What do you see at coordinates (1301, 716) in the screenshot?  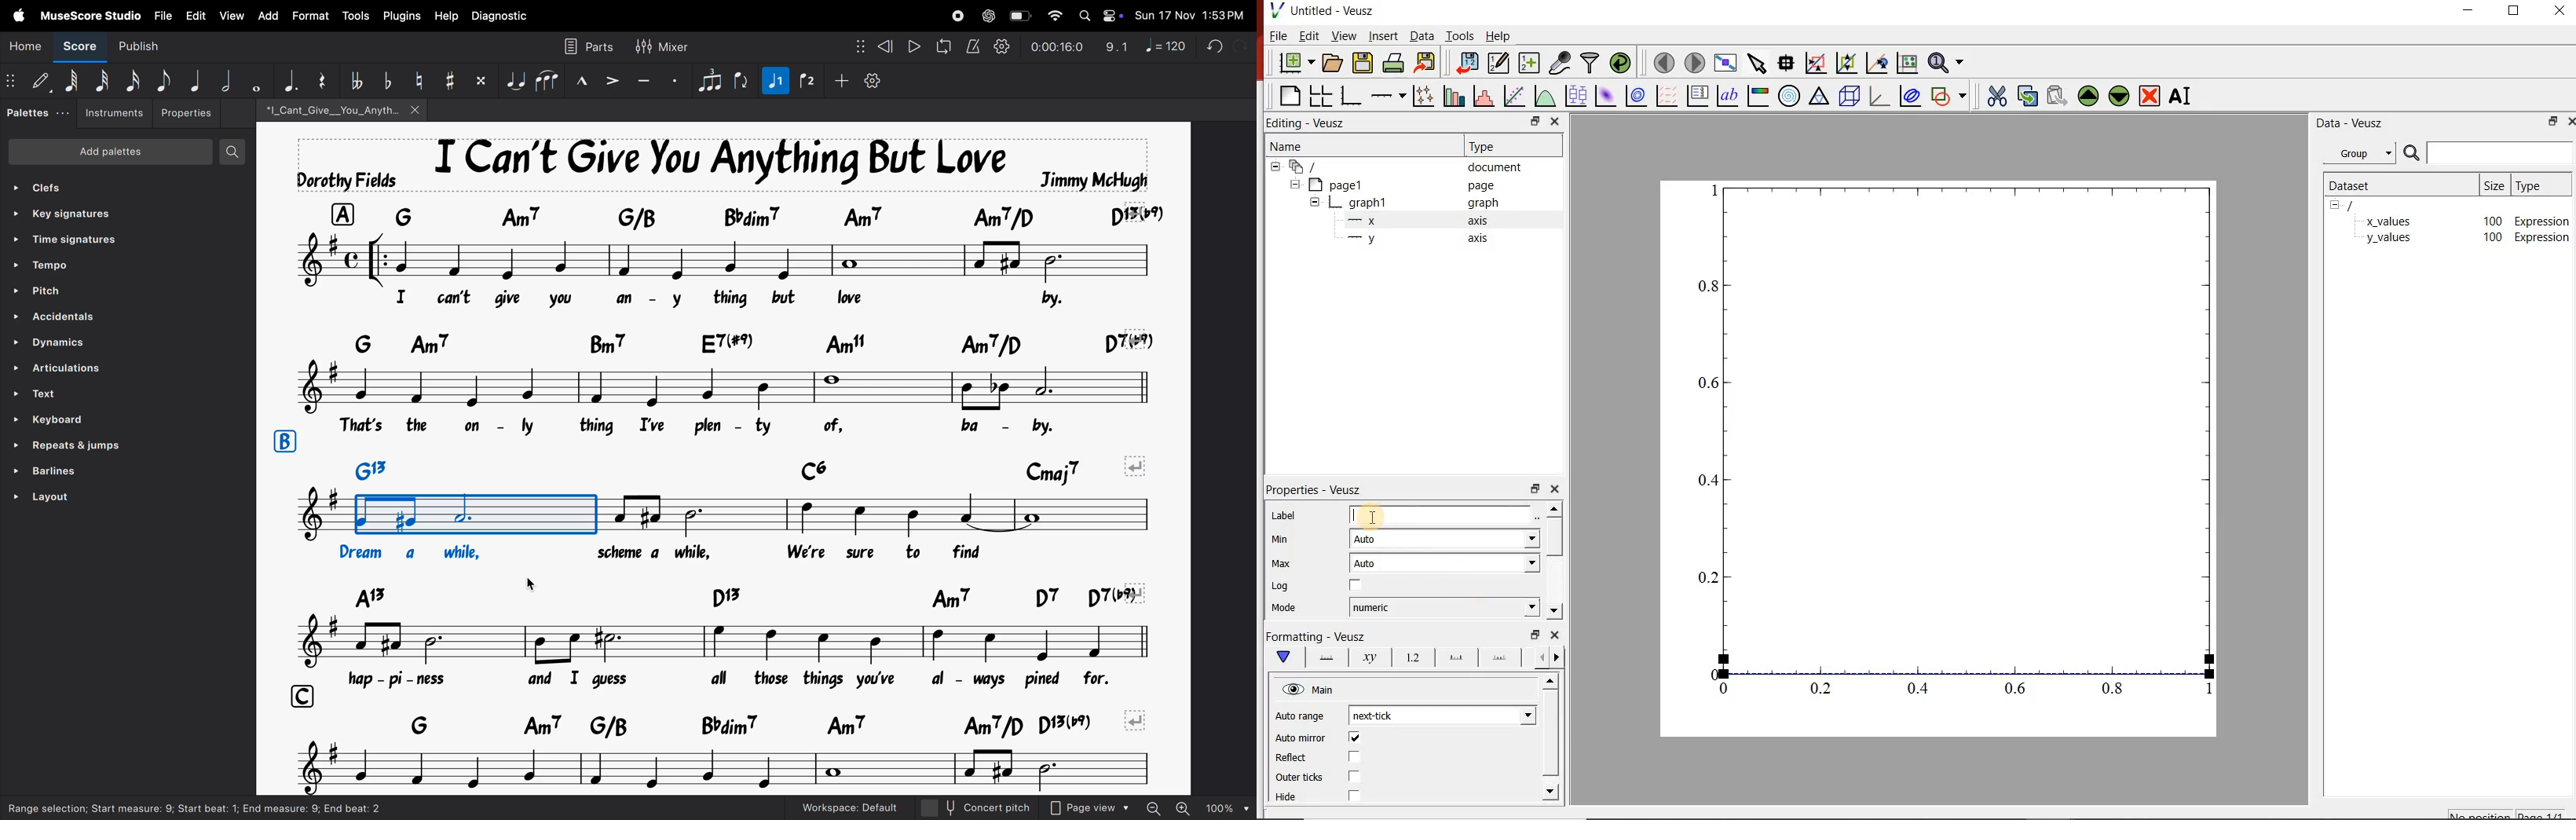 I see `Auto range` at bounding box center [1301, 716].